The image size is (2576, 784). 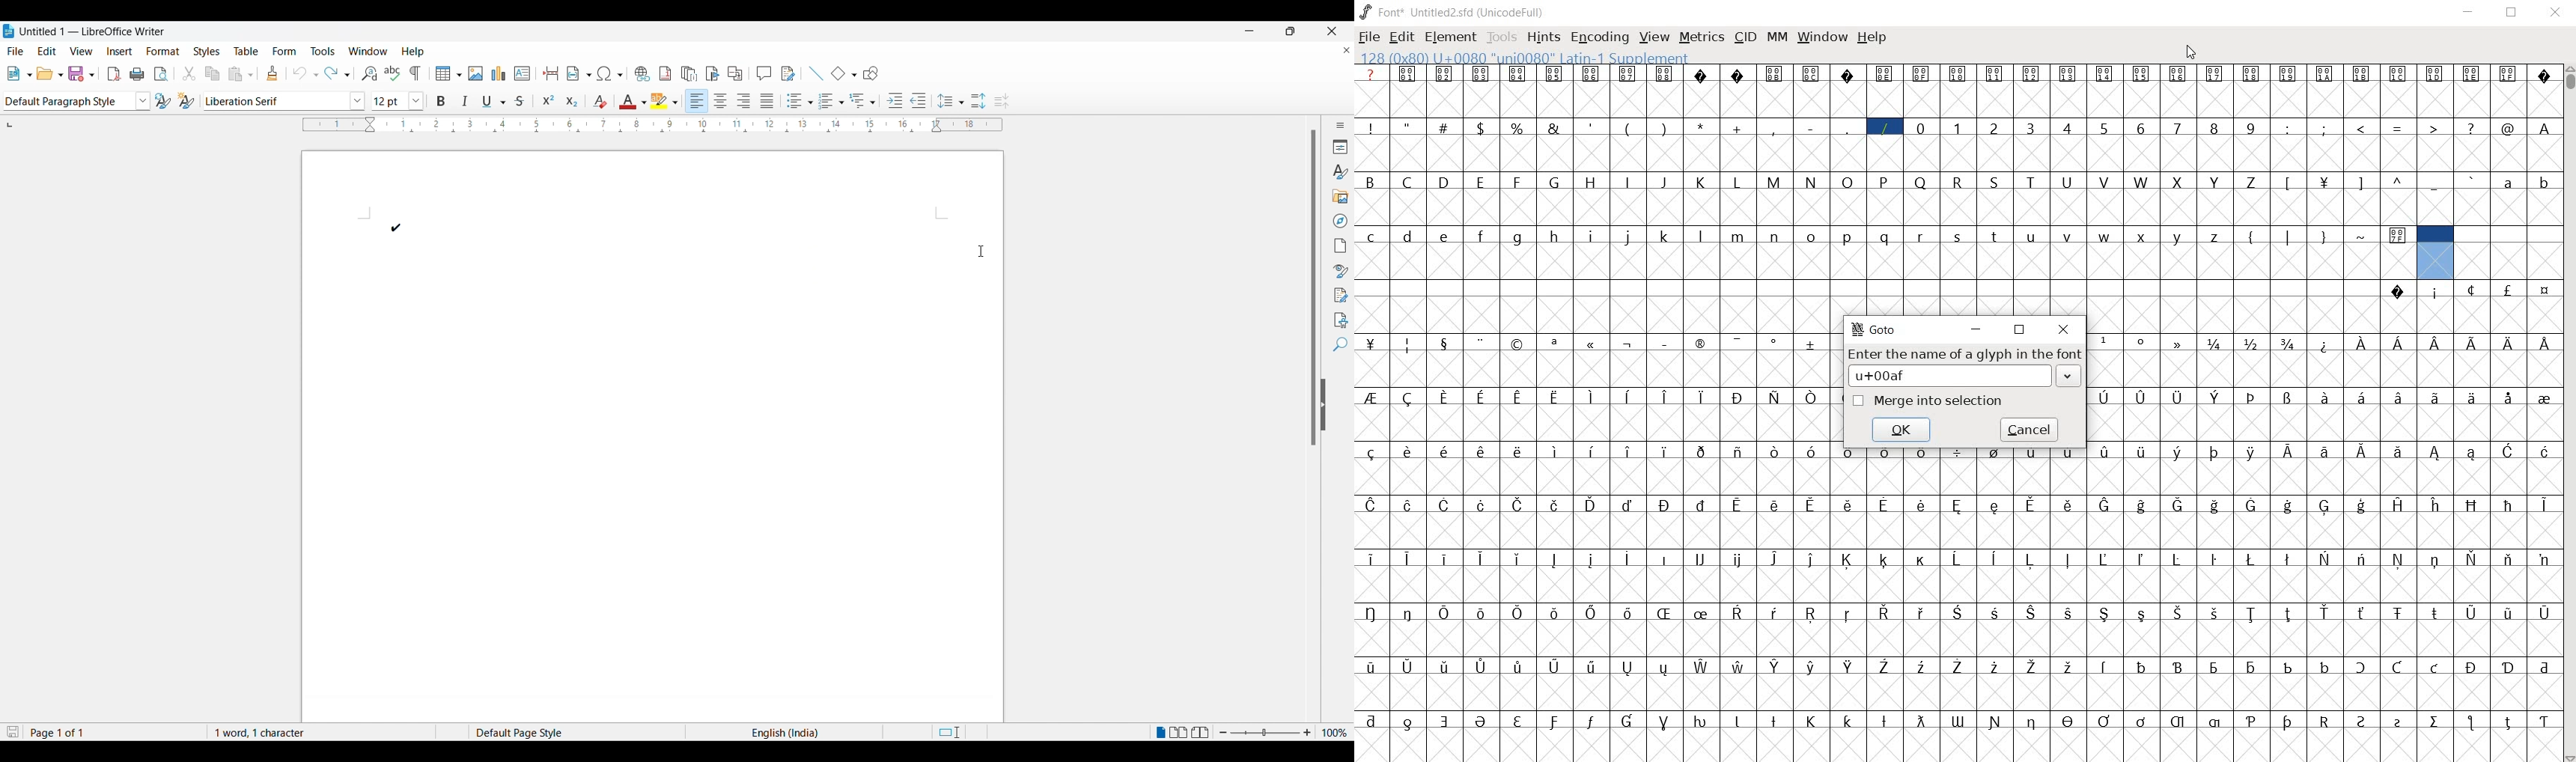 What do you see at coordinates (893, 99) in the screenshot?
I see `Increase indent` at bounding box center [893, 99].